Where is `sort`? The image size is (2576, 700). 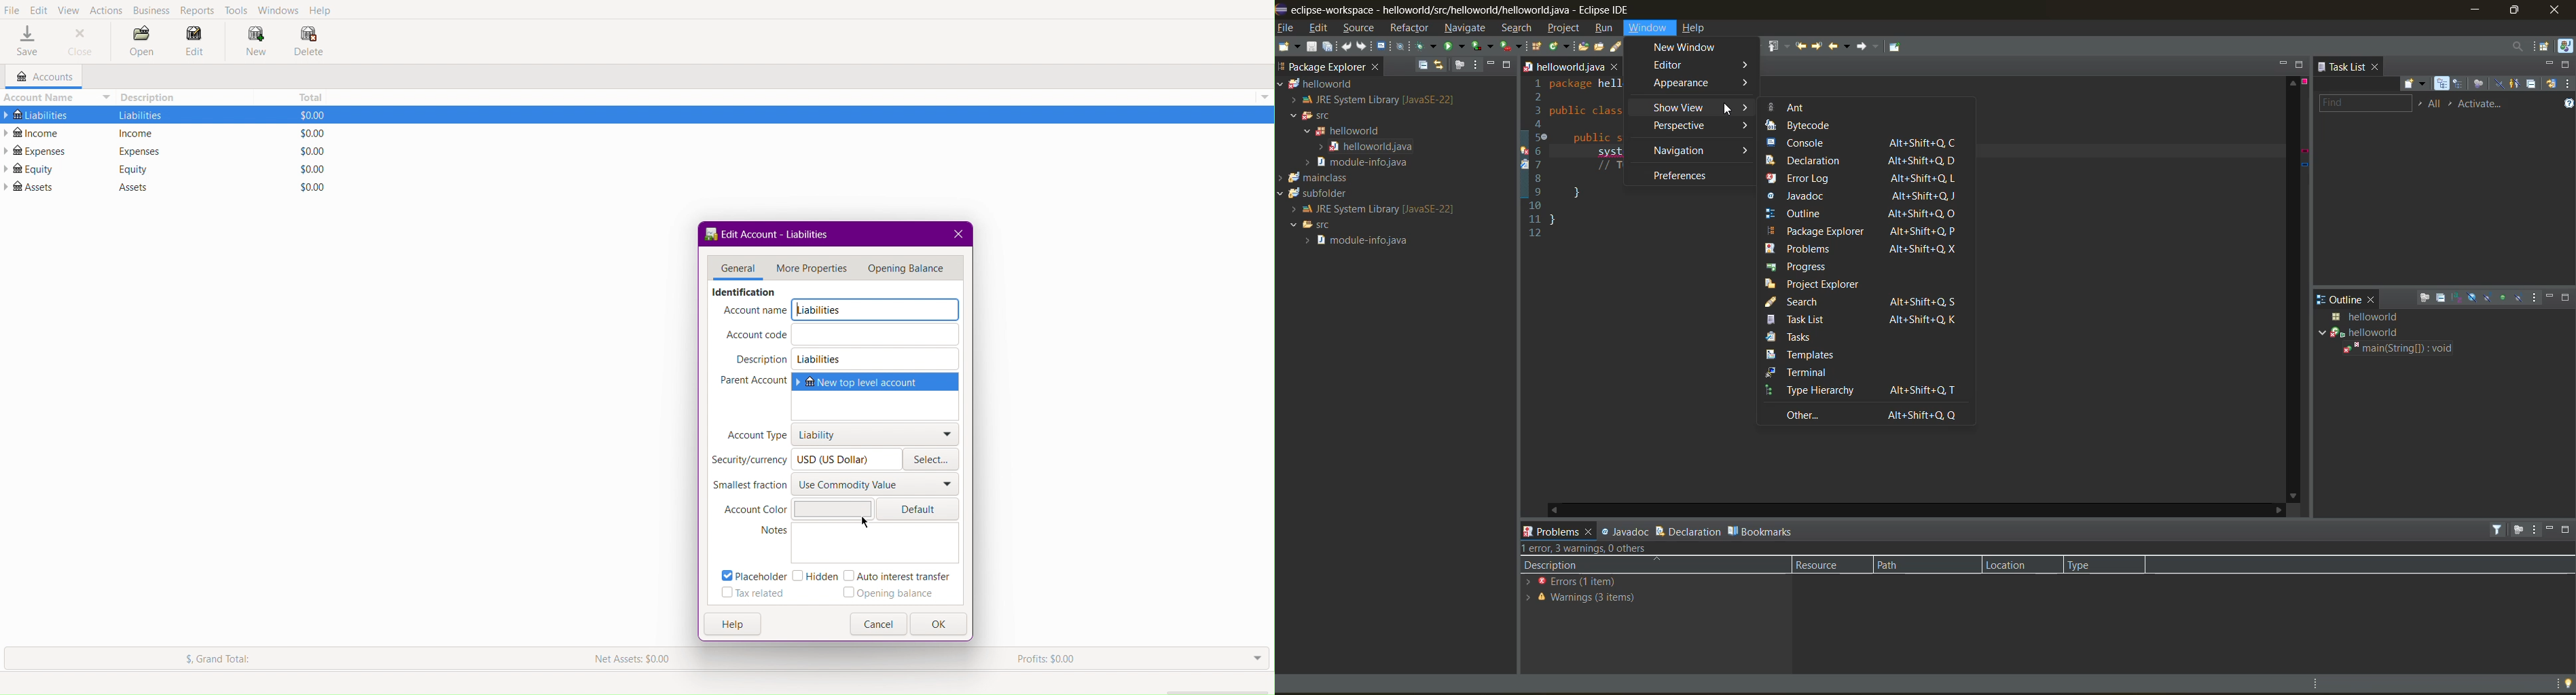 sort is located at coordinates (2461, 299).